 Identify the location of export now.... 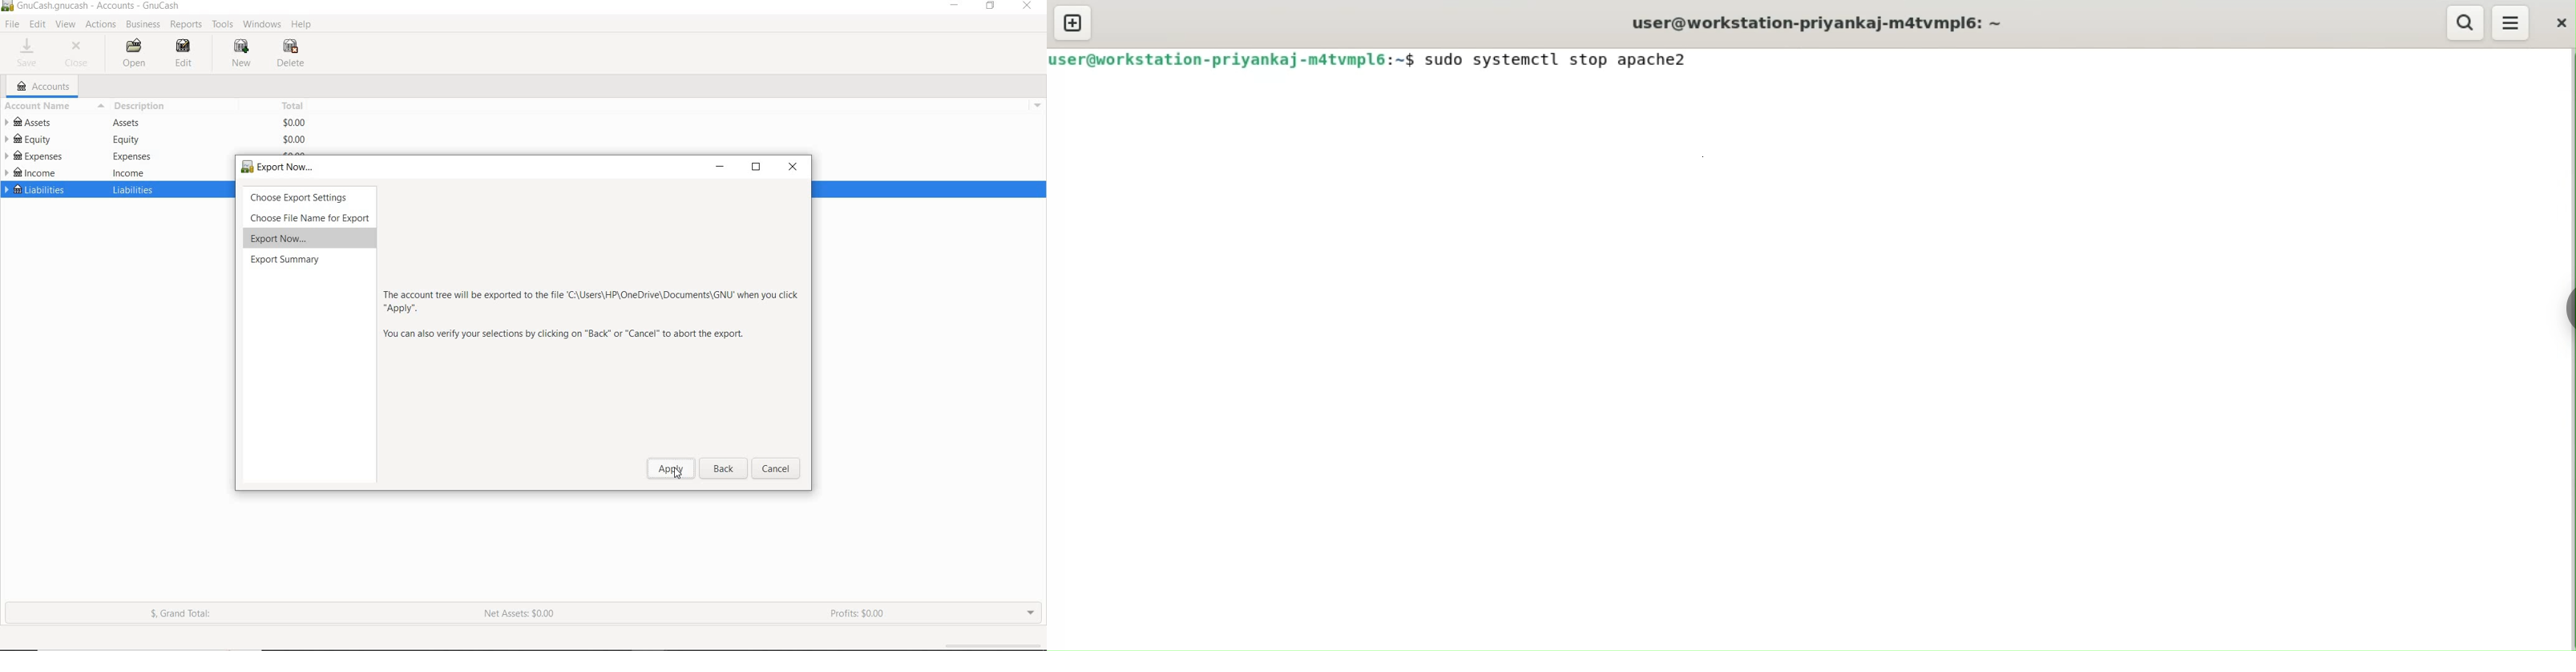
(282, 238).